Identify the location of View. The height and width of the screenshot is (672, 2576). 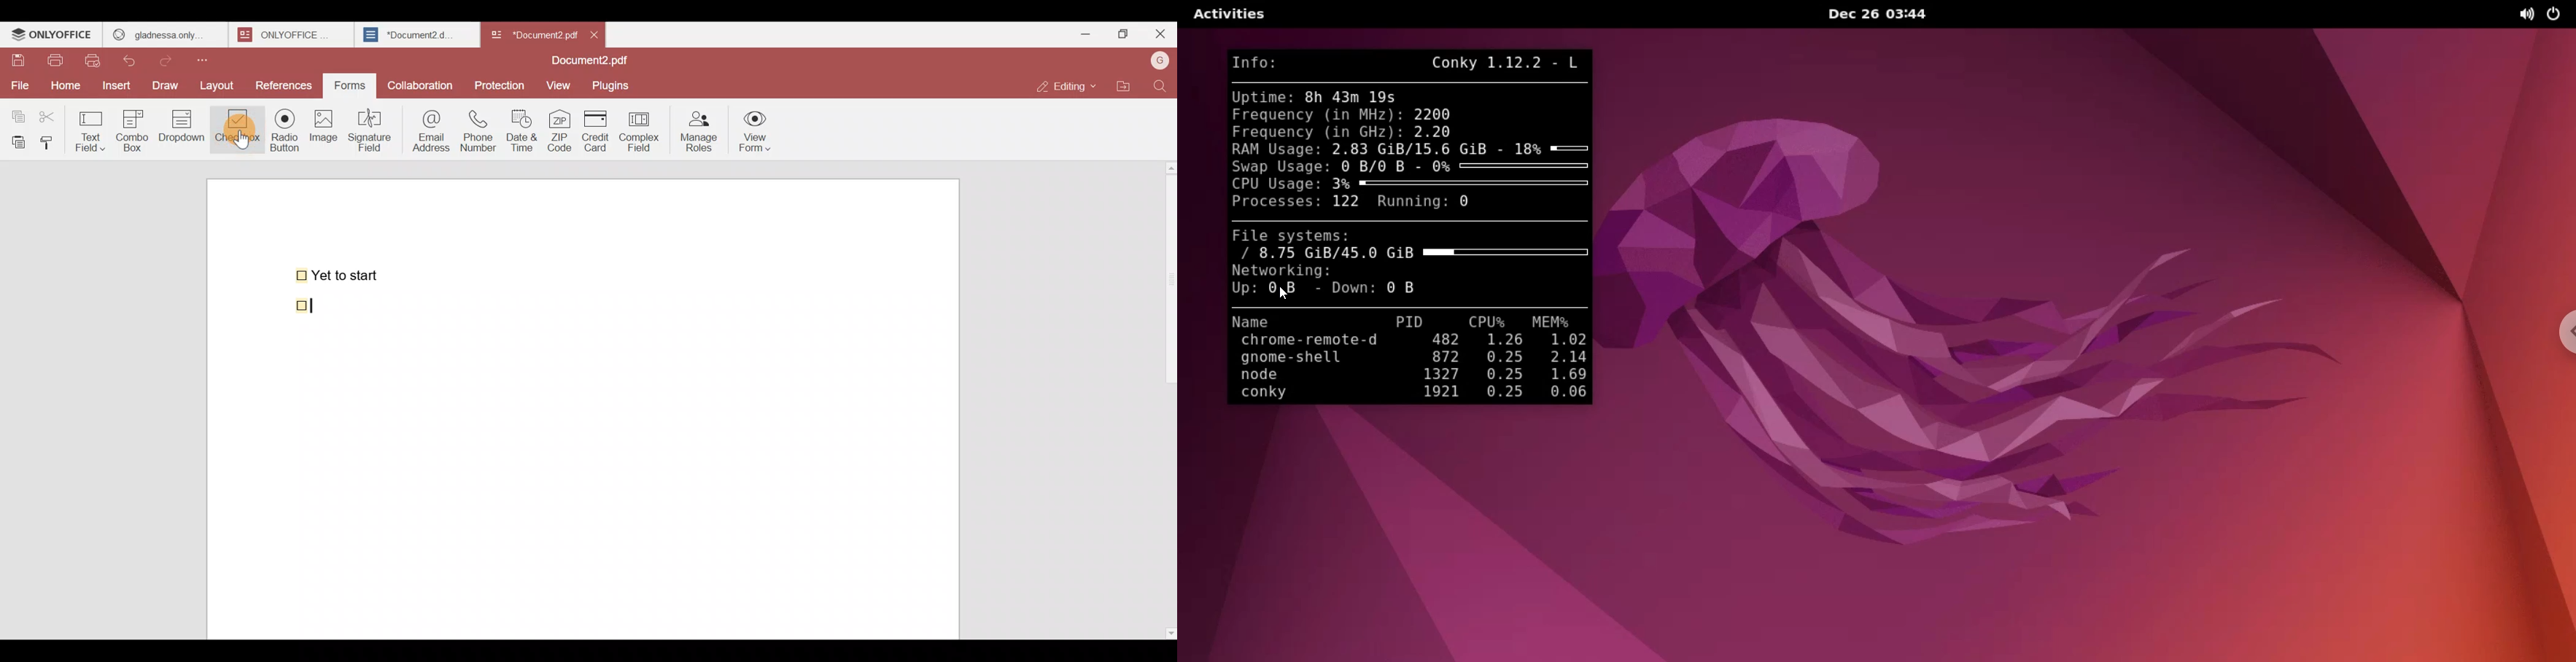
(560, 85).